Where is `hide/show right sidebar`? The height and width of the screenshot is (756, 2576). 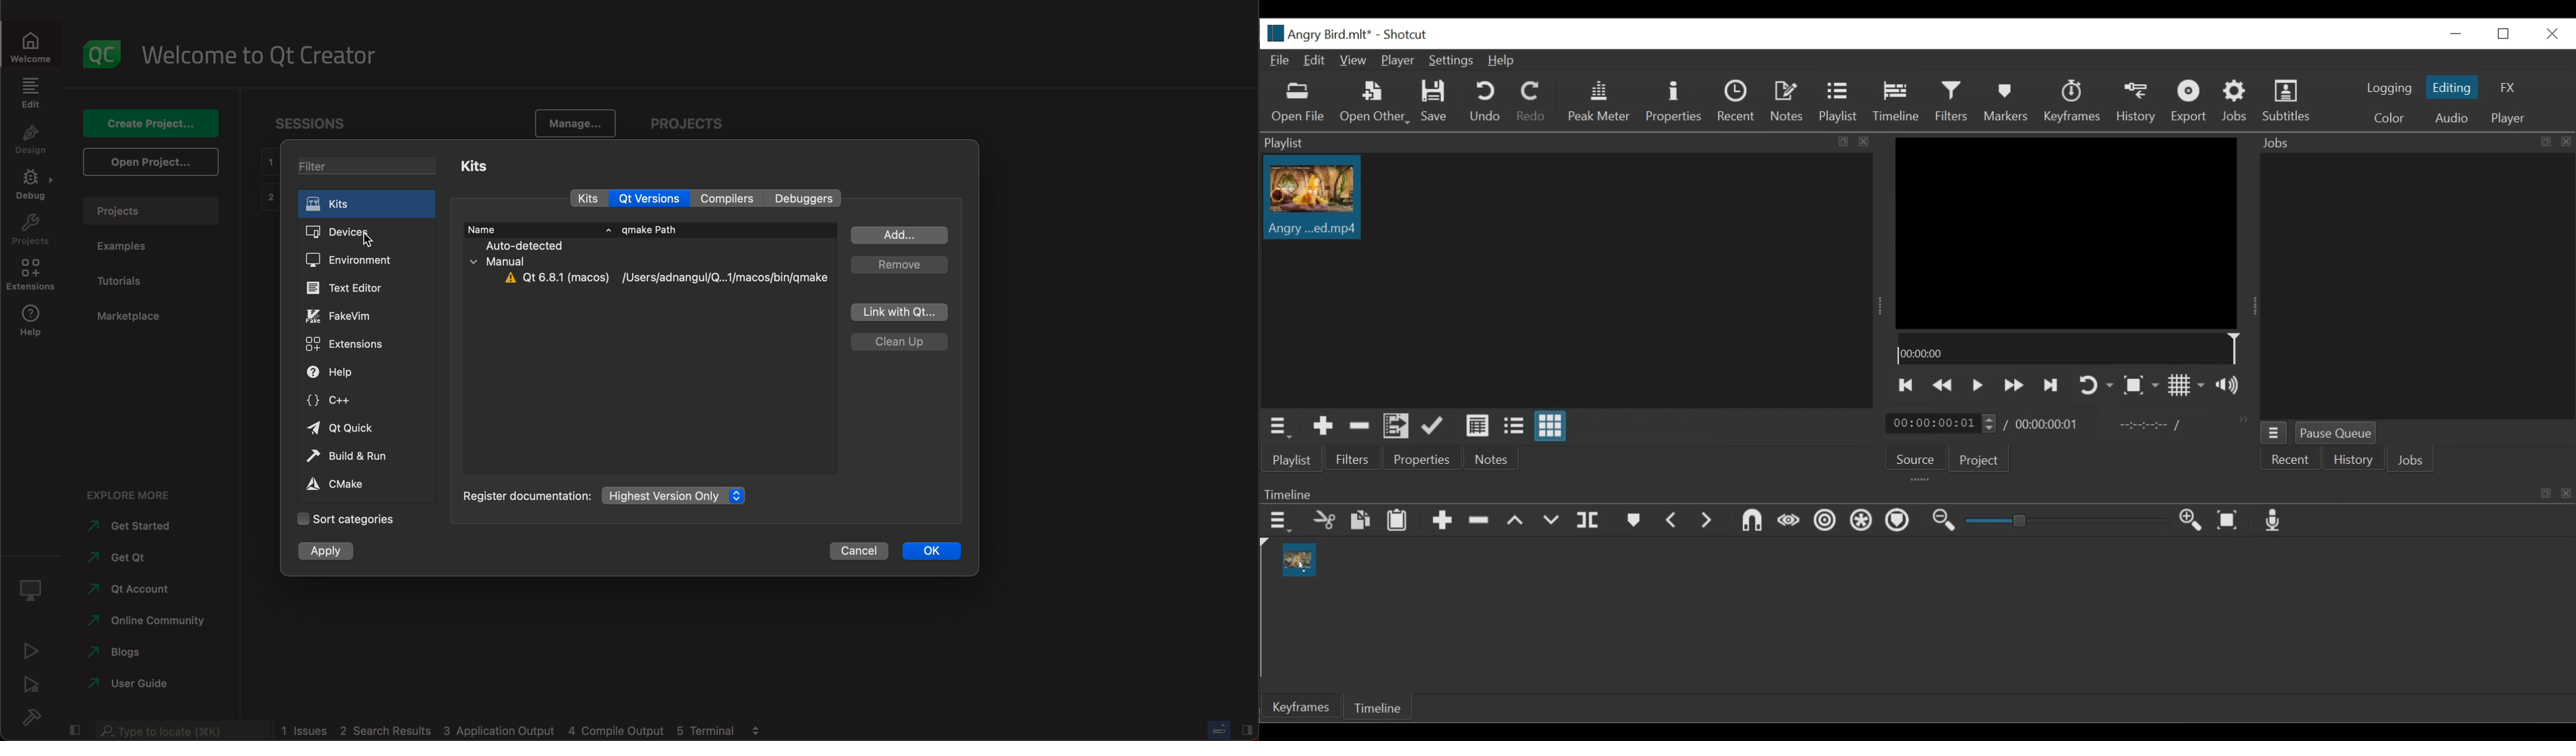 hide/show right sidebar is located at coordinates (1247, 729).